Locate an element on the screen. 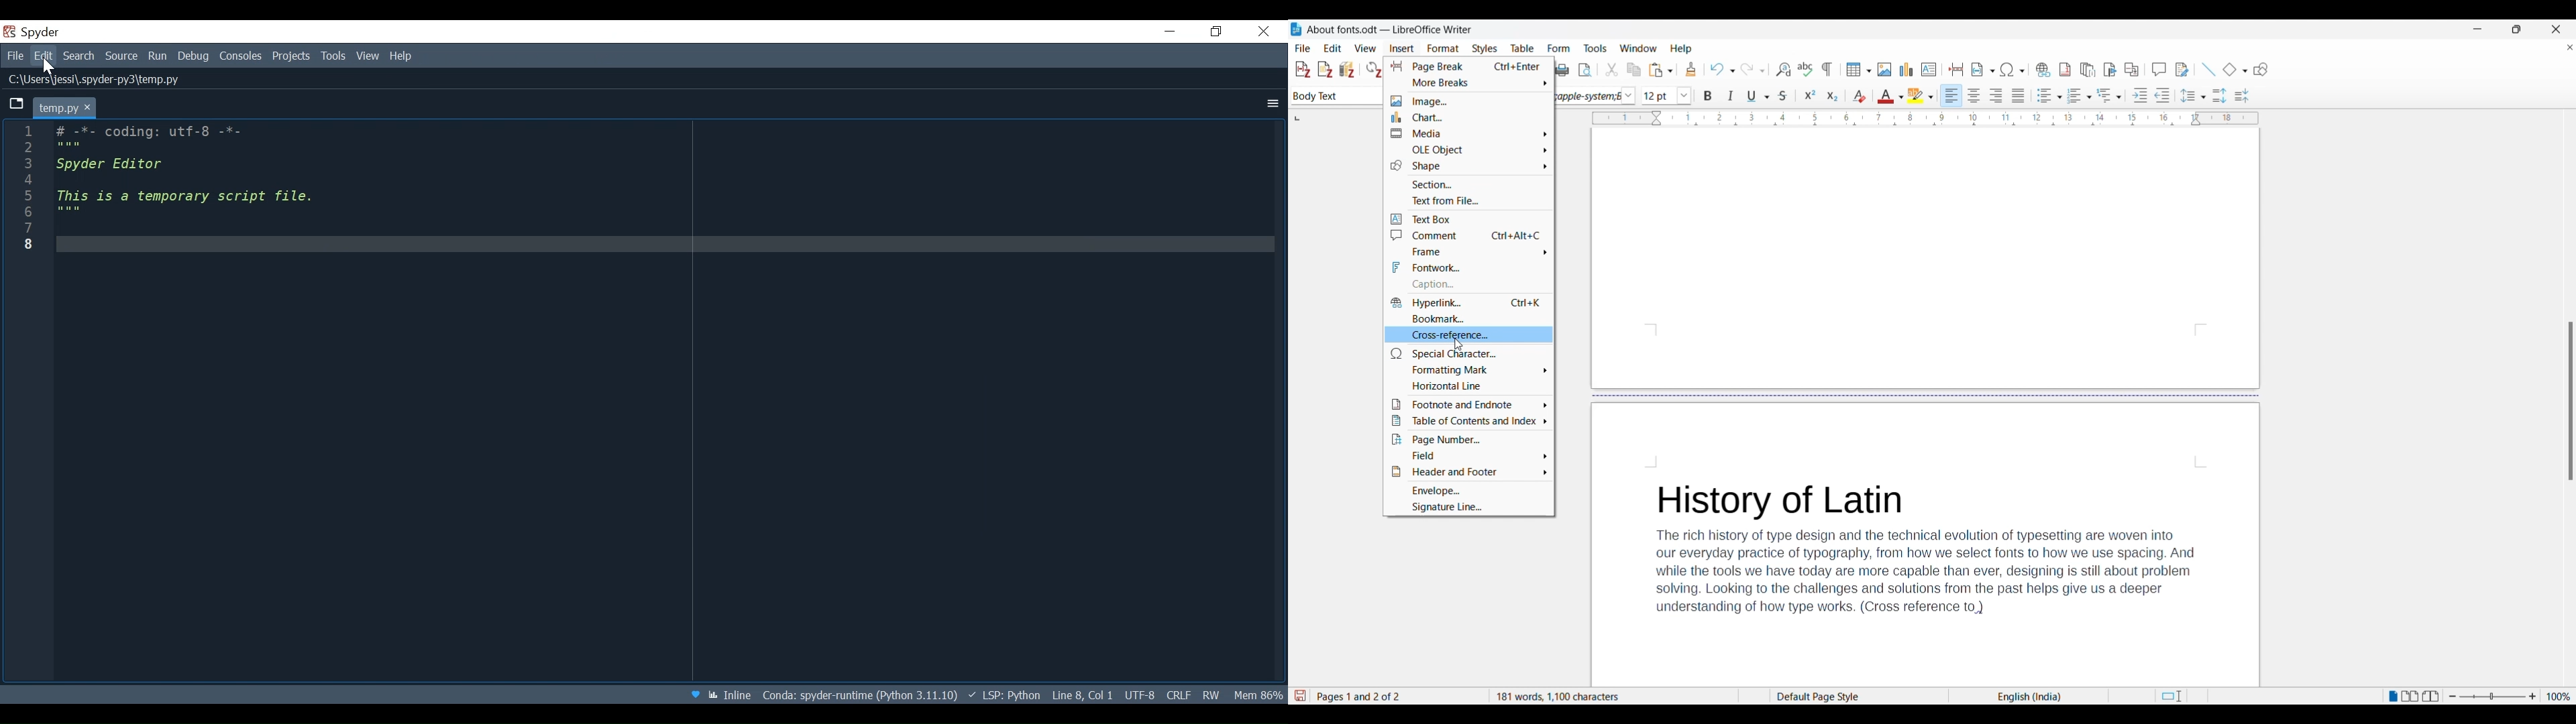 This screenshot has width=2576, height=728. Check spelling is located at coordinates (1805, 69).